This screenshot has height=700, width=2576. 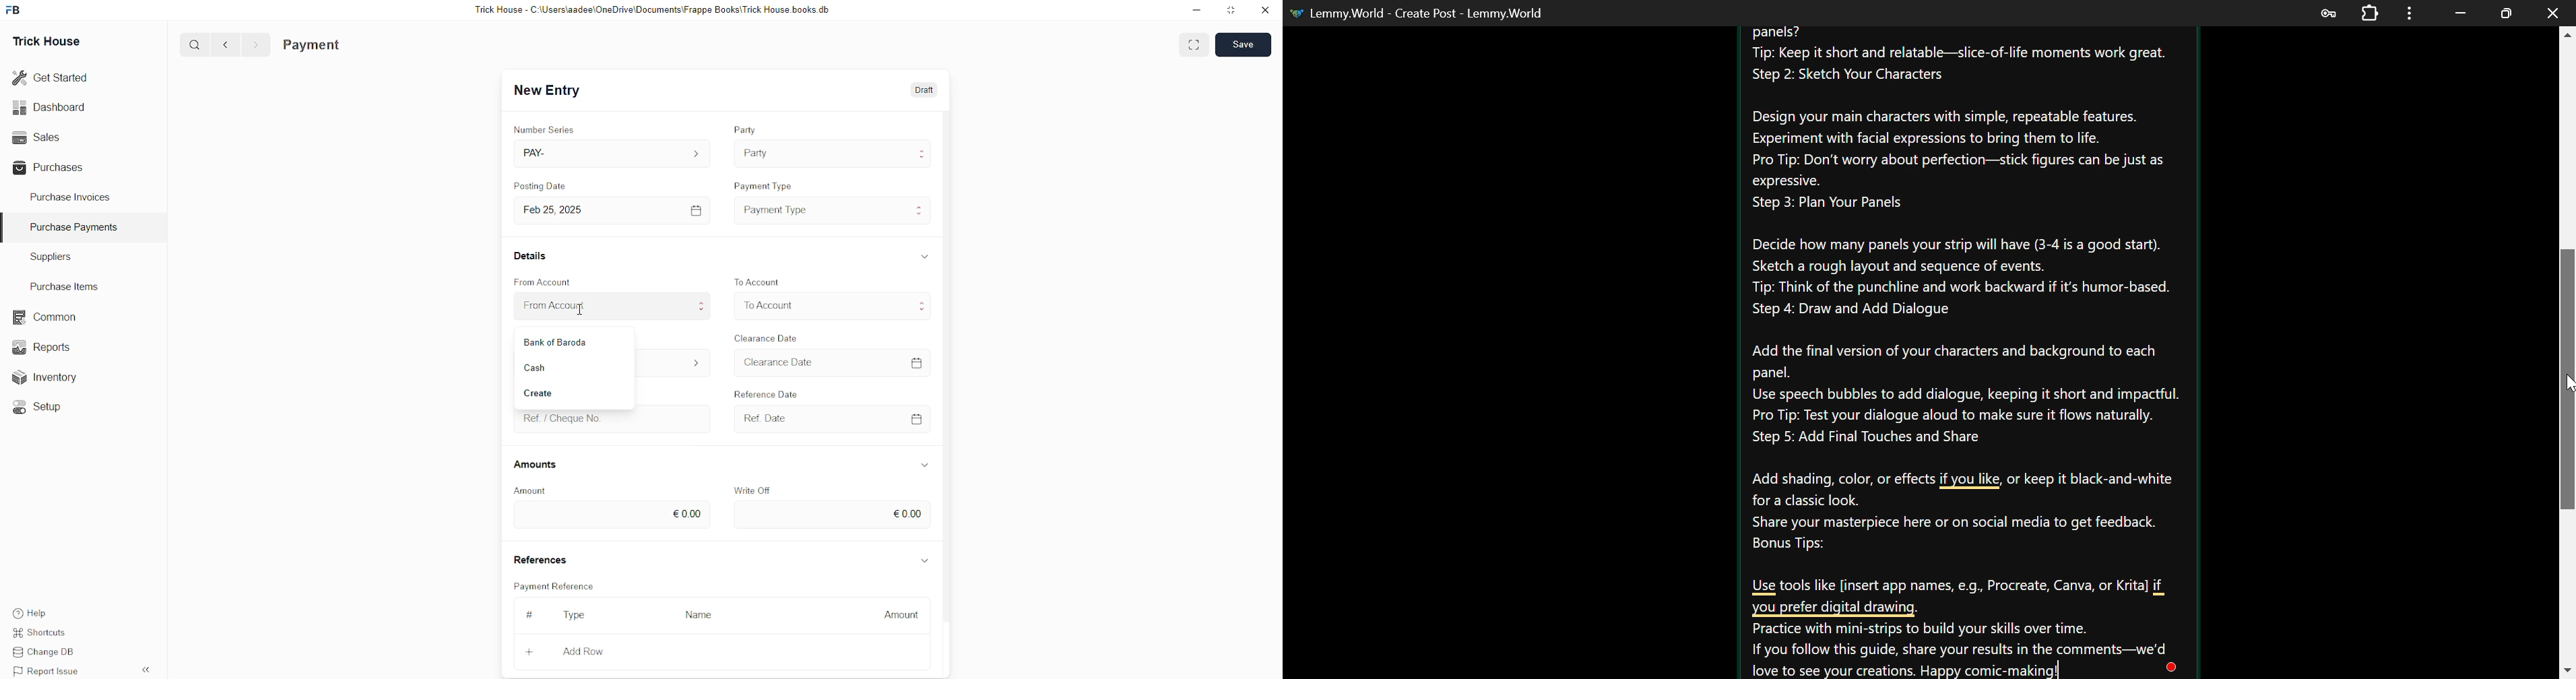 What do you see at coordinates (547, 391) in the screenshot?
I see `Create` at bounding box center [547, 391].